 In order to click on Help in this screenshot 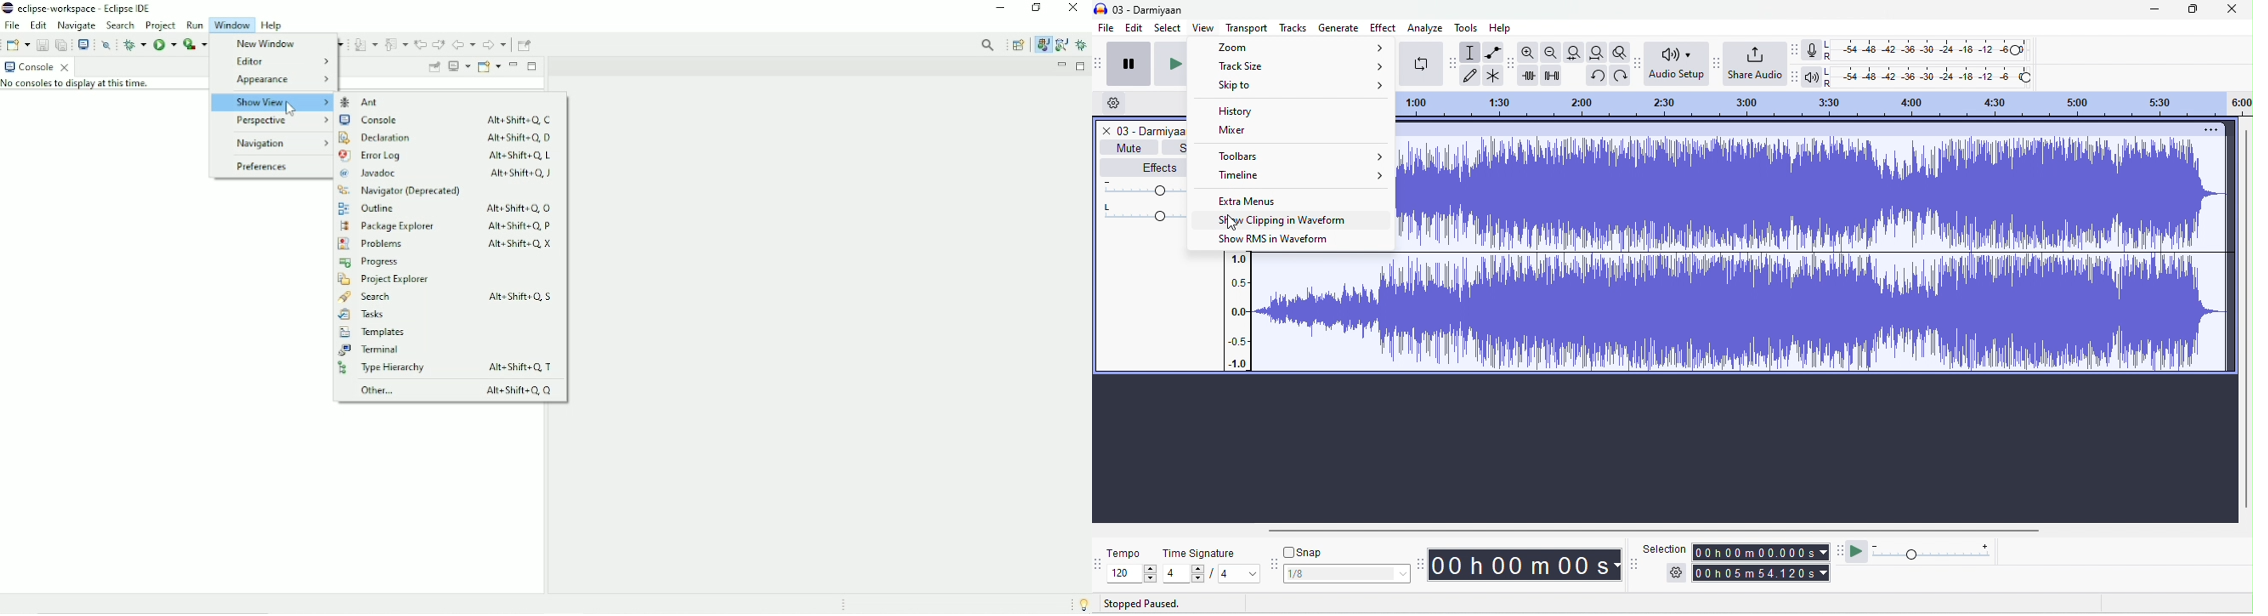, I will do `click(275, 25)`.